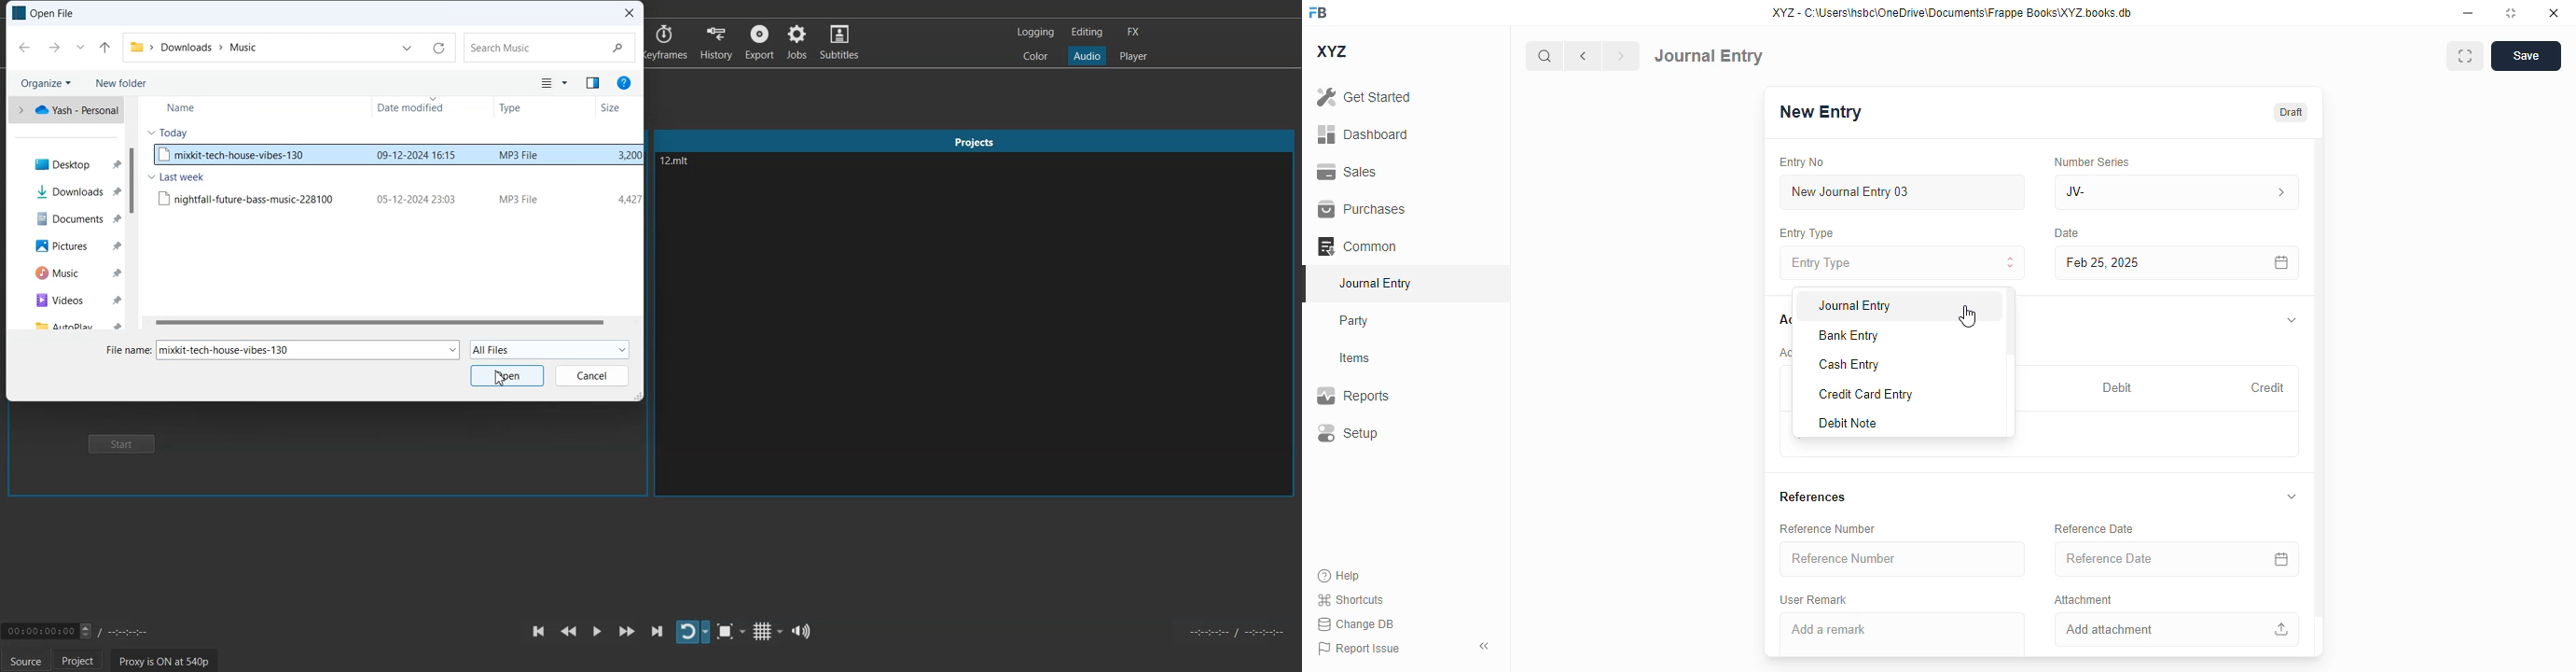 Image resolution: width=2576 pixels, height=672 pixels. I want to click on minimize, so click(2469, 12).